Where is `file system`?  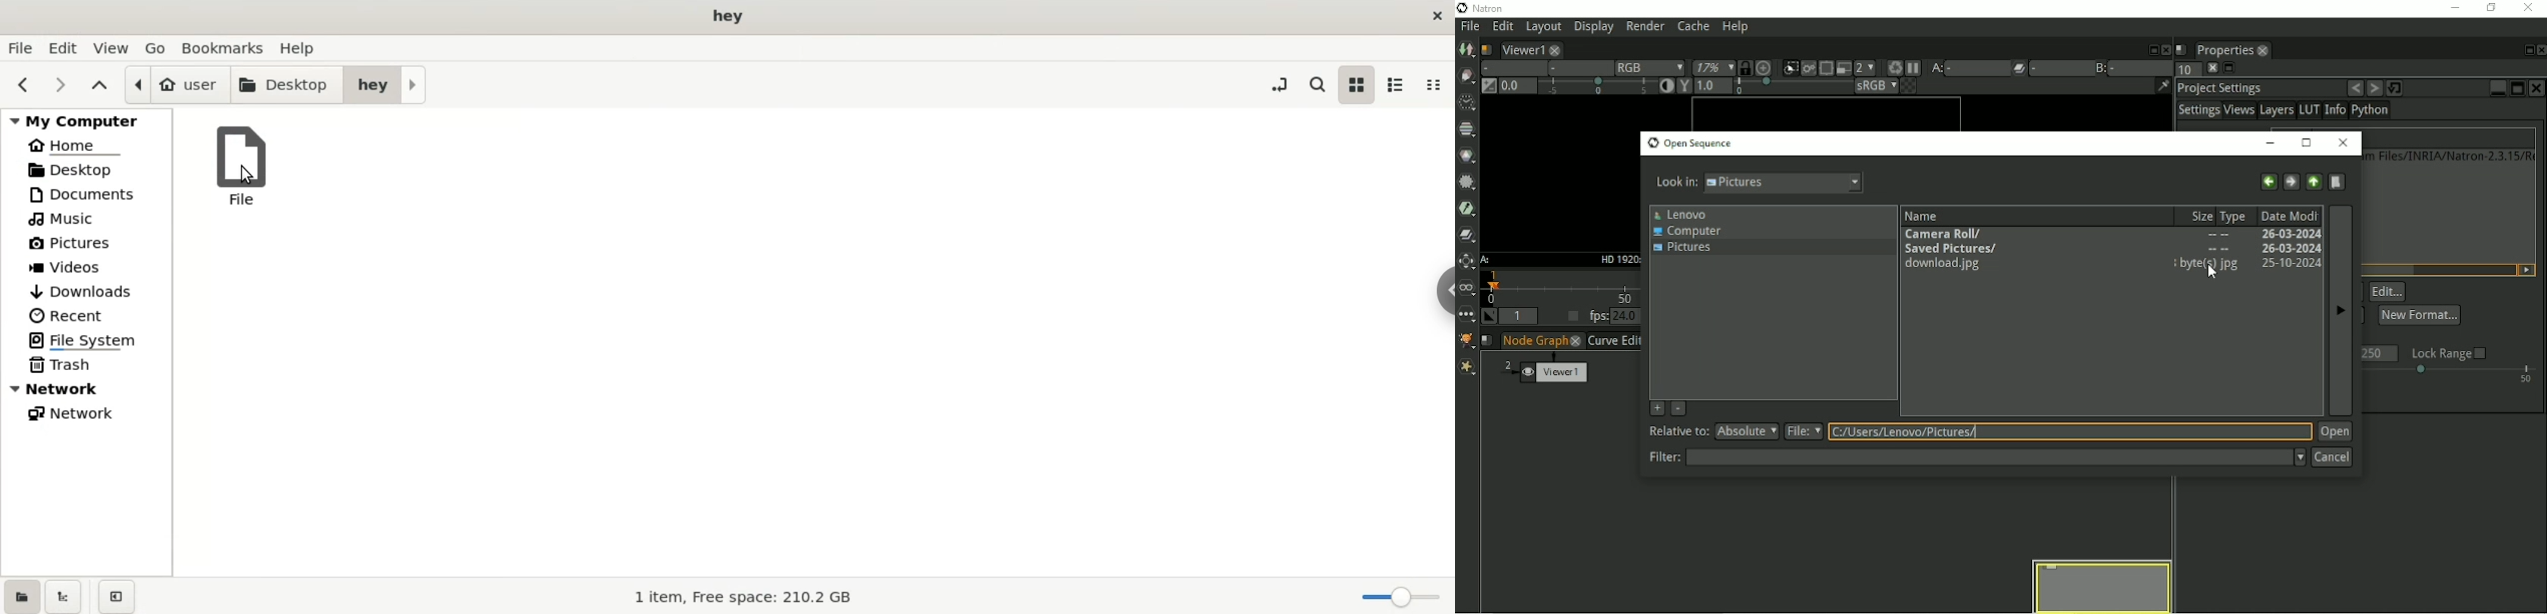
file system is located at coordinates (86, 341).